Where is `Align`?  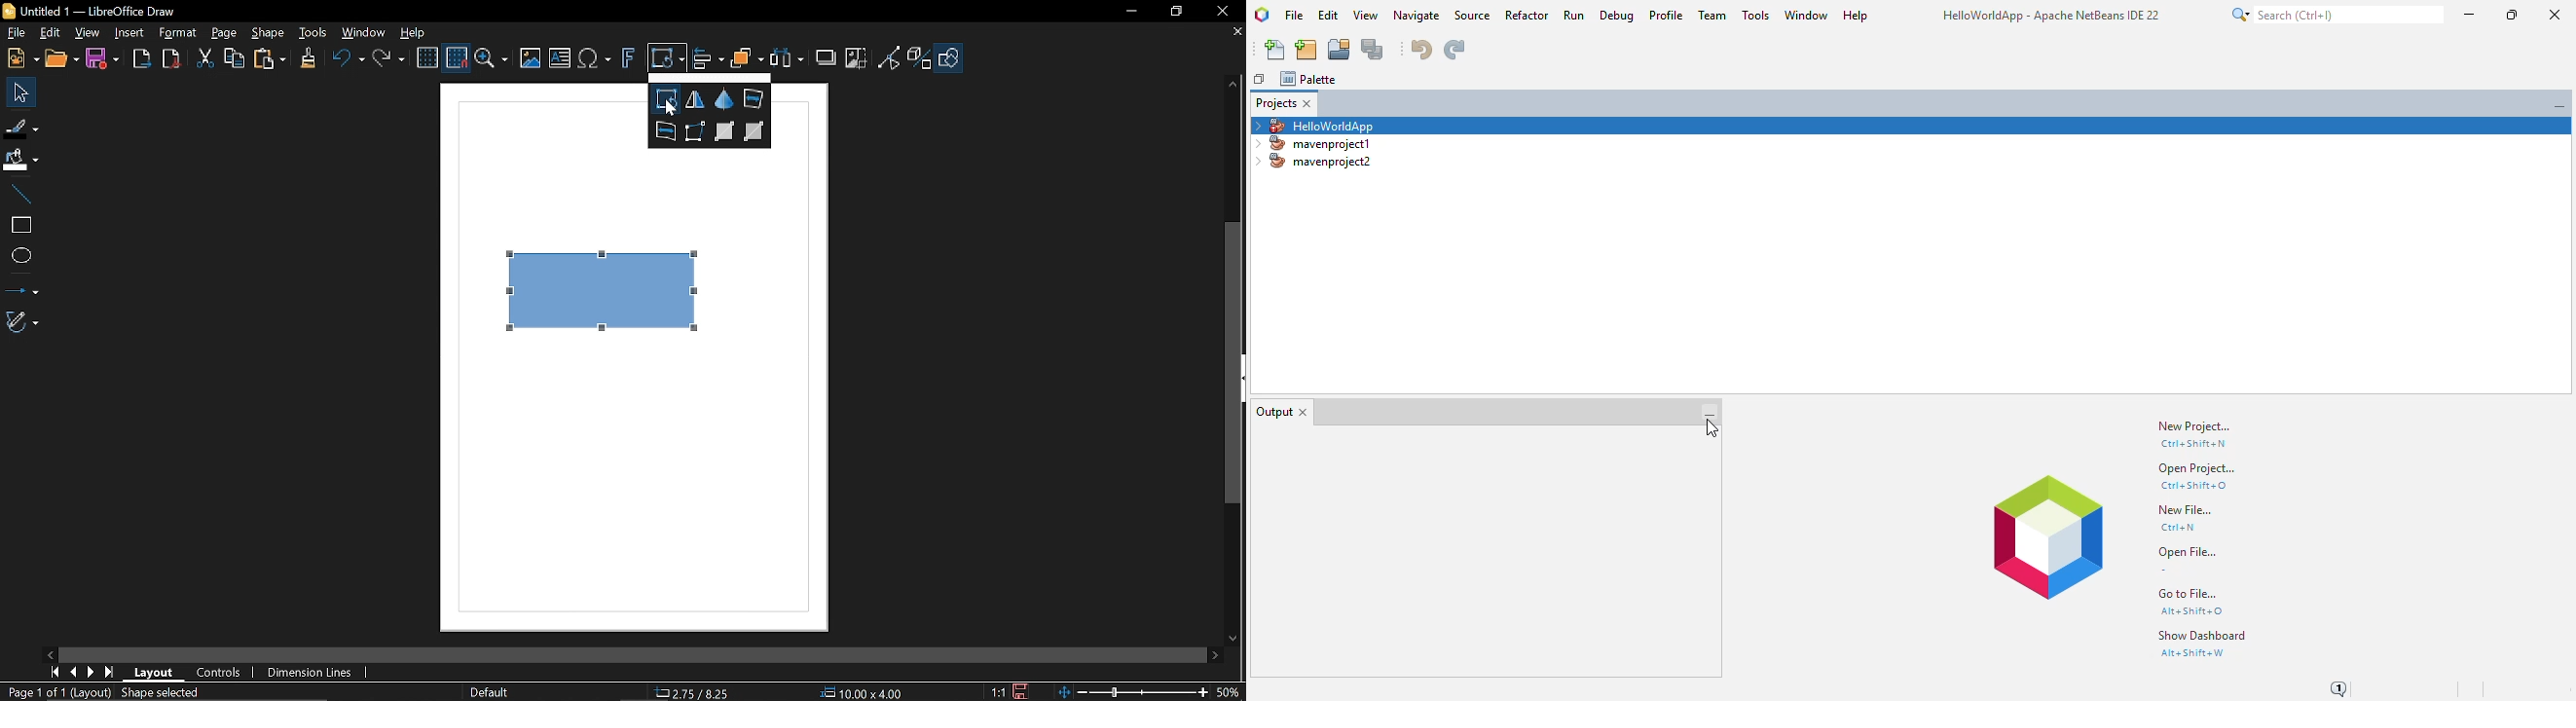
Align is located at coordinates (708, 61).